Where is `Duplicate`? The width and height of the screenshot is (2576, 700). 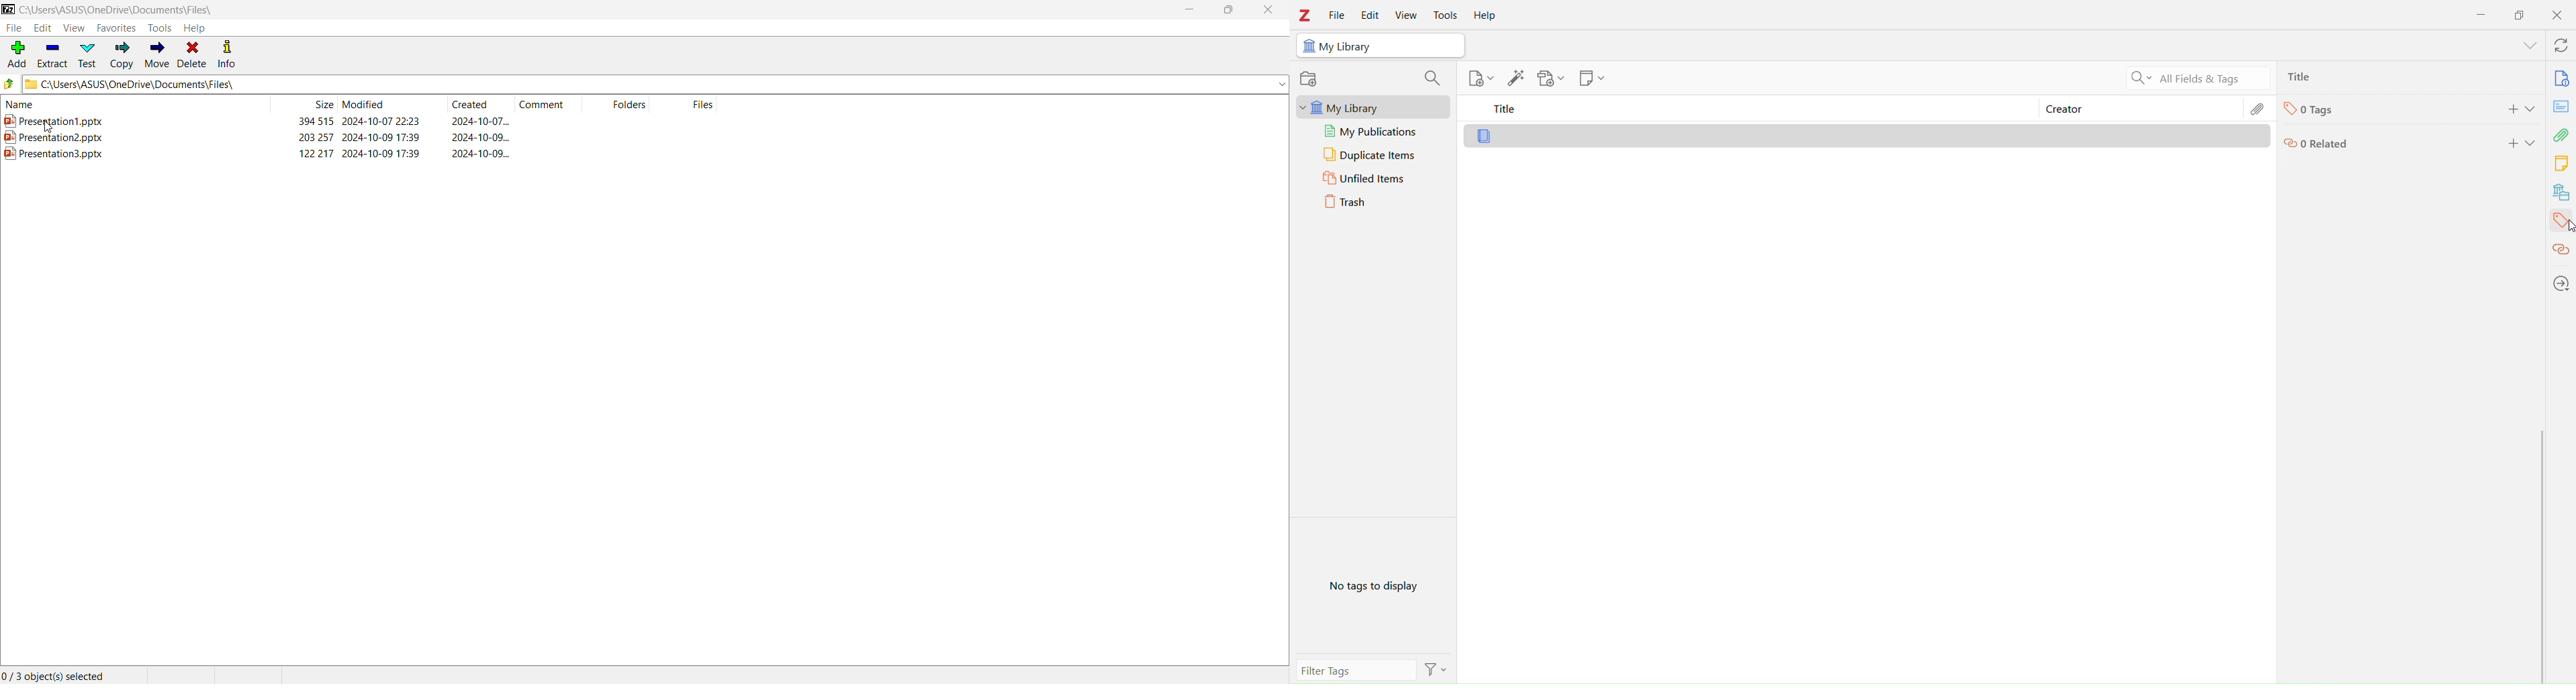
Duplicate is located at coordinates (2523, 15).